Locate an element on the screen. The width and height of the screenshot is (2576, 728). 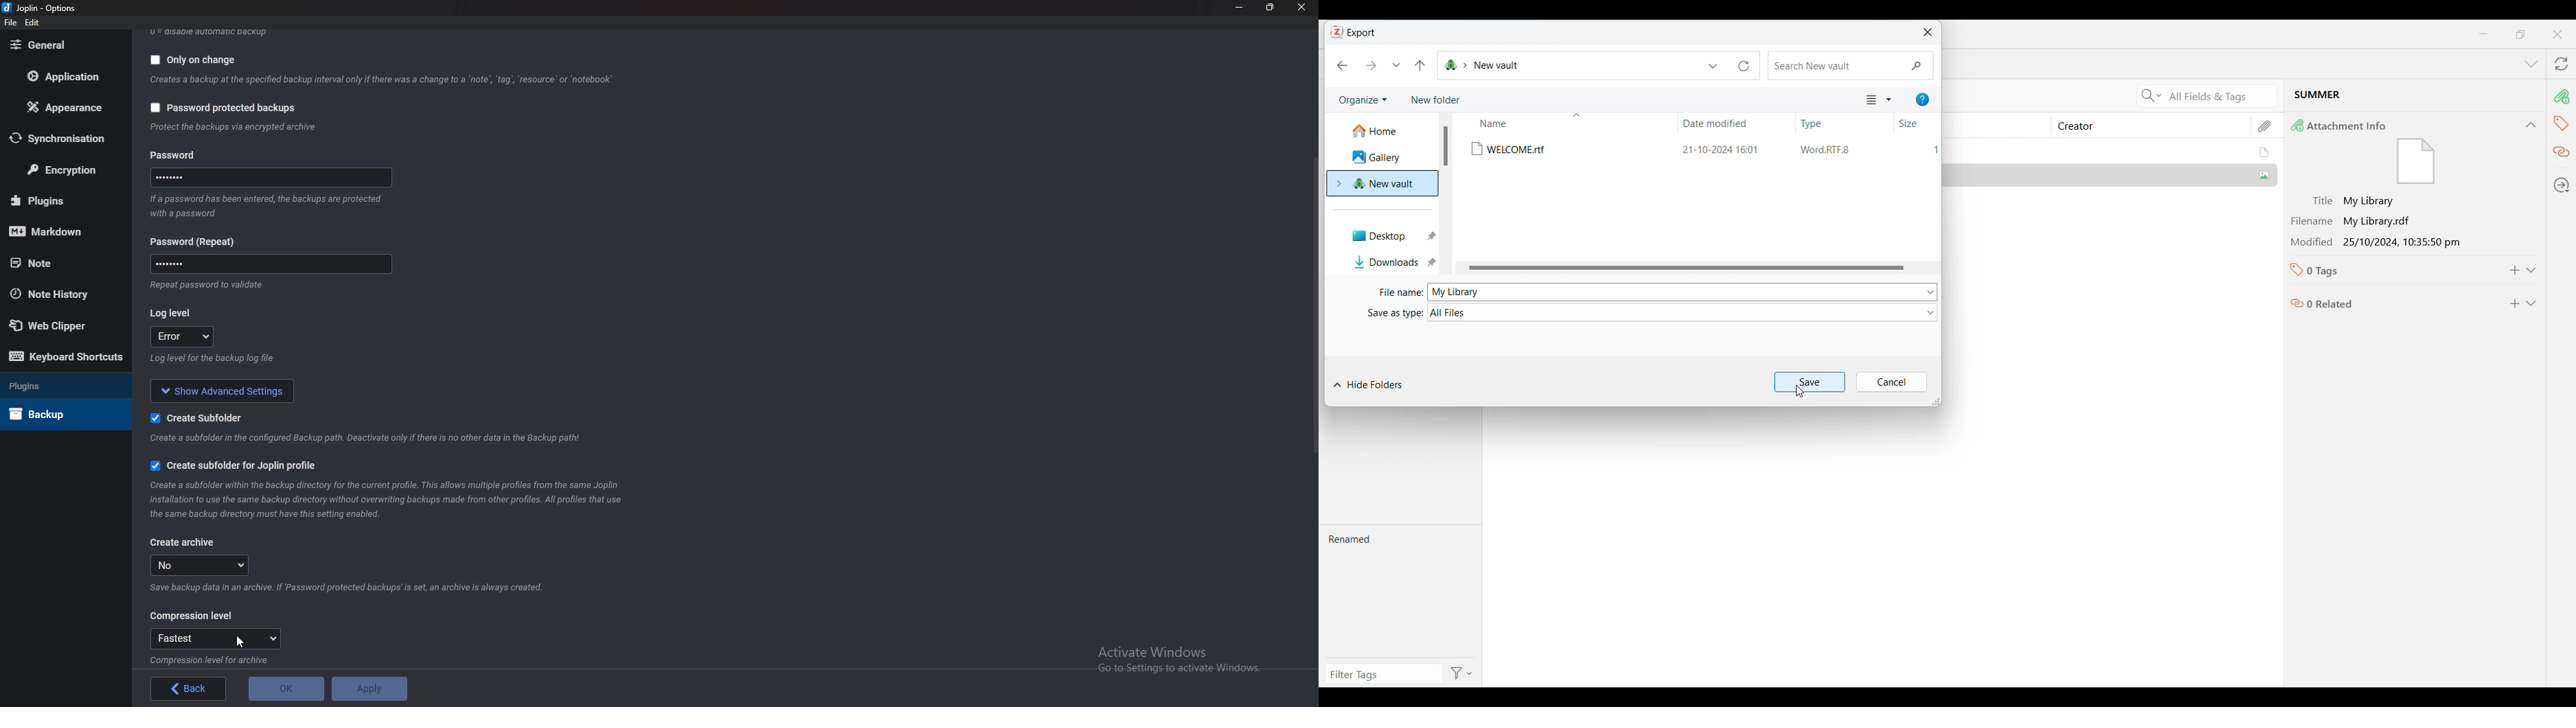
no is located at coordinates (201, 566).